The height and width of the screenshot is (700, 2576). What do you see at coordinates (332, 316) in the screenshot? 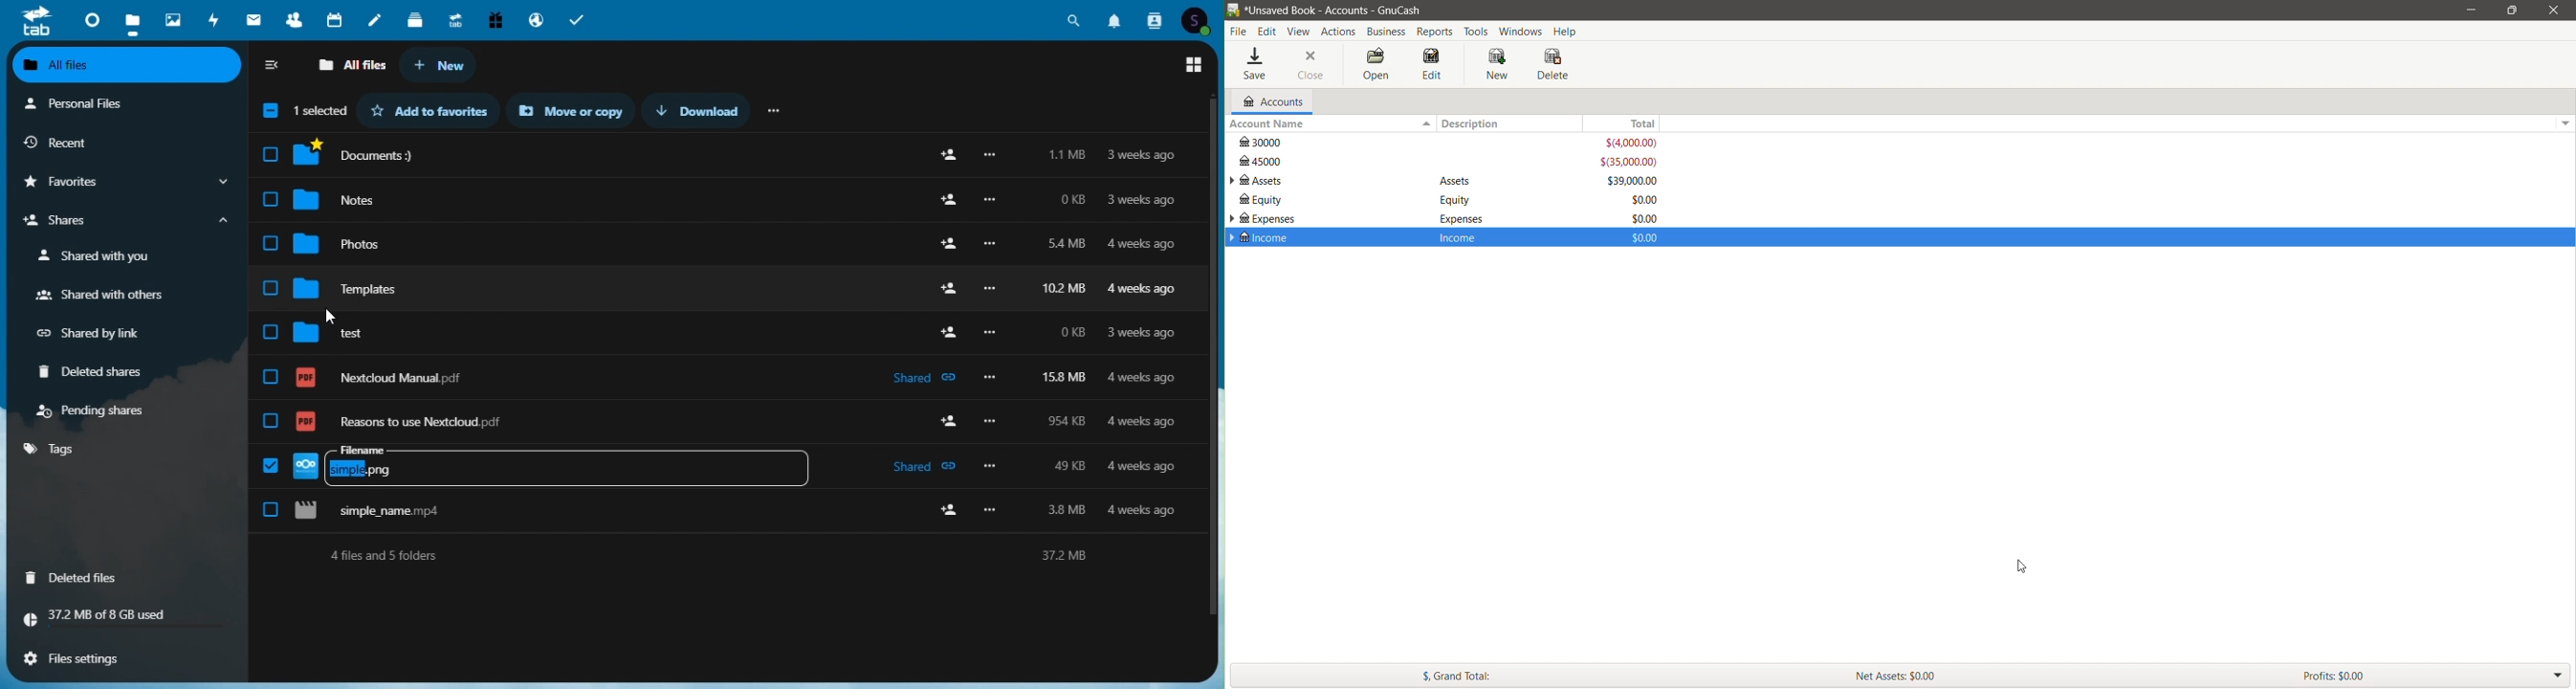
I see `cursor` at bounding box center [332, 316].